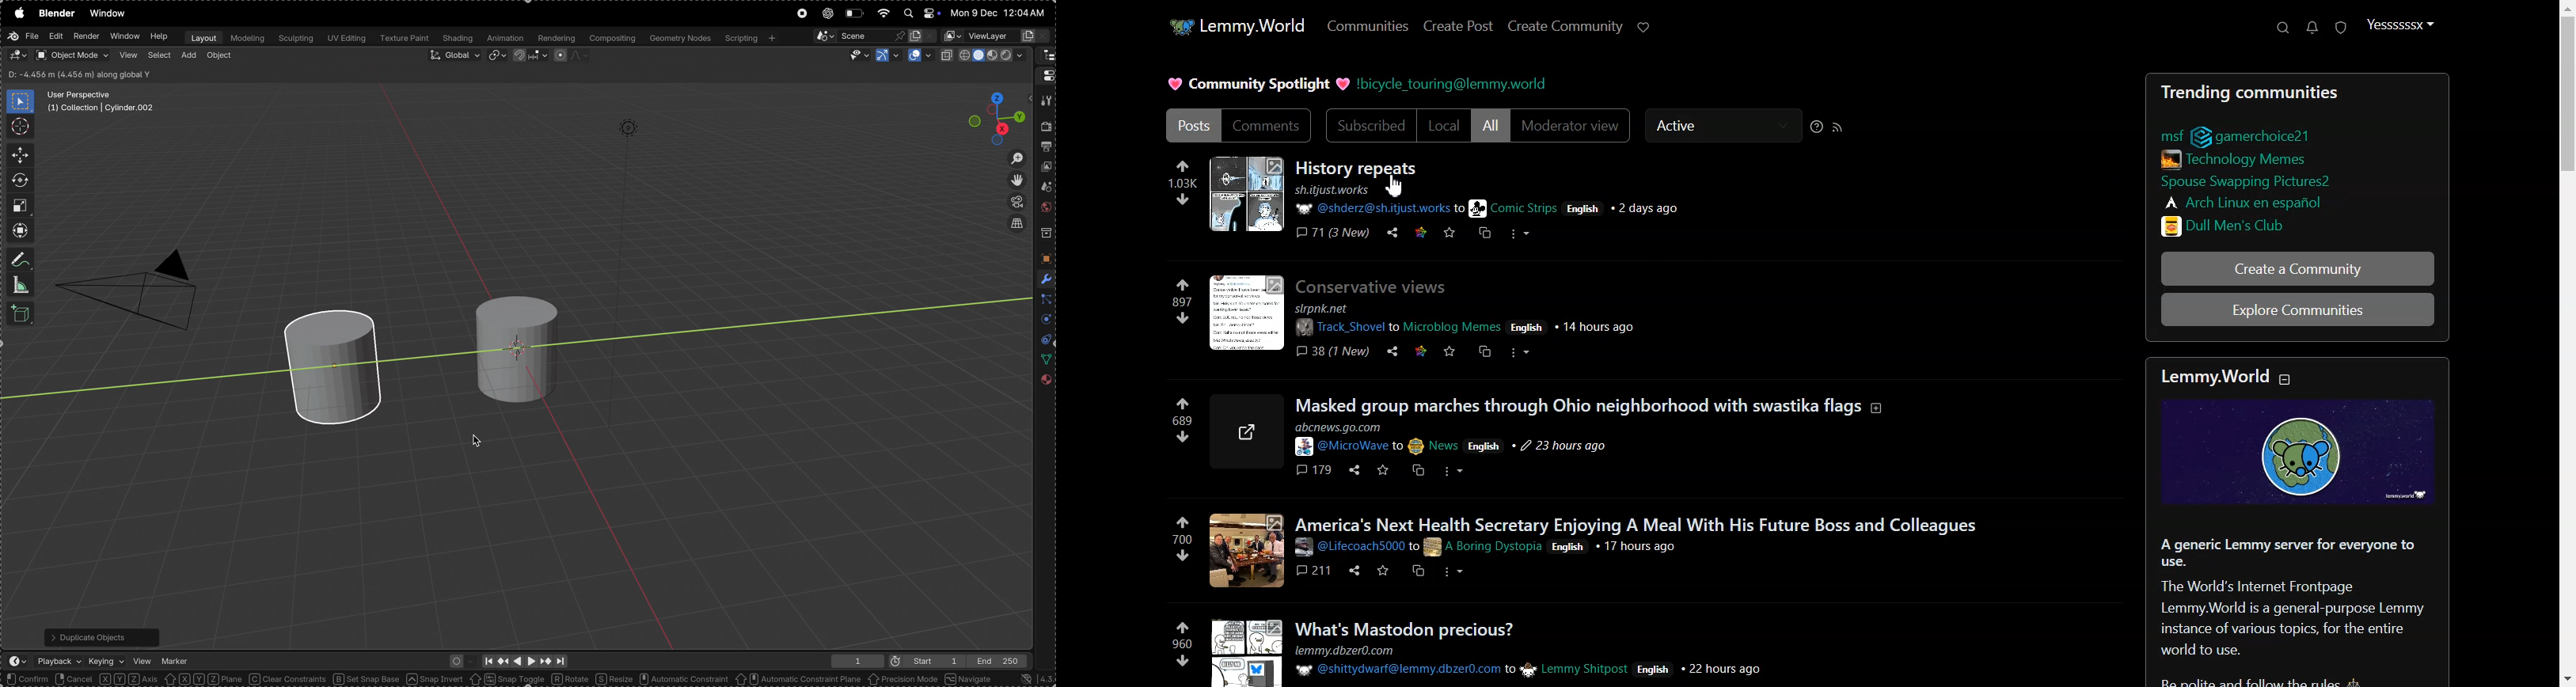 The image size is (2576, 700). What do you see at coordinates (1484, 233) in the screenshot?
I see `Copy` at bounding box center [1484, 233].